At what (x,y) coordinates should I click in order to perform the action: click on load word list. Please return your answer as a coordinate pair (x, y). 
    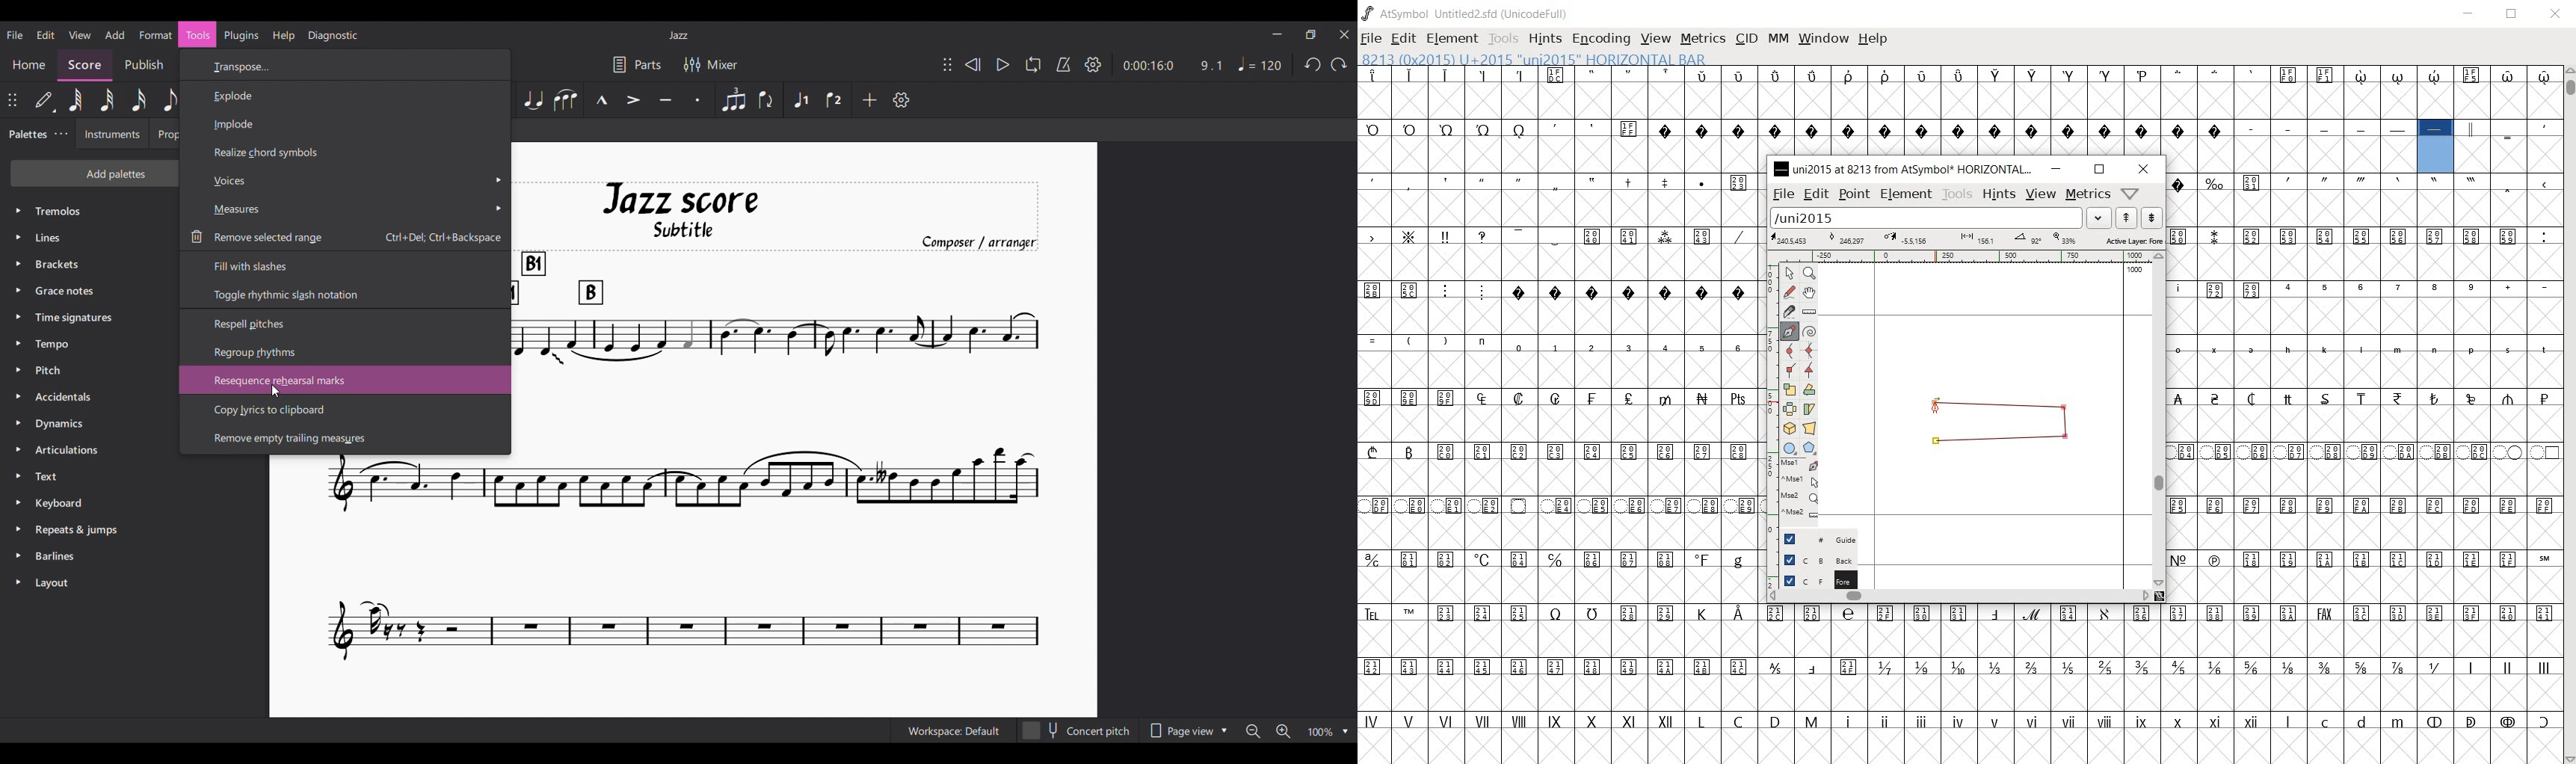
    Looking at the image, I should click on (1939, 218).